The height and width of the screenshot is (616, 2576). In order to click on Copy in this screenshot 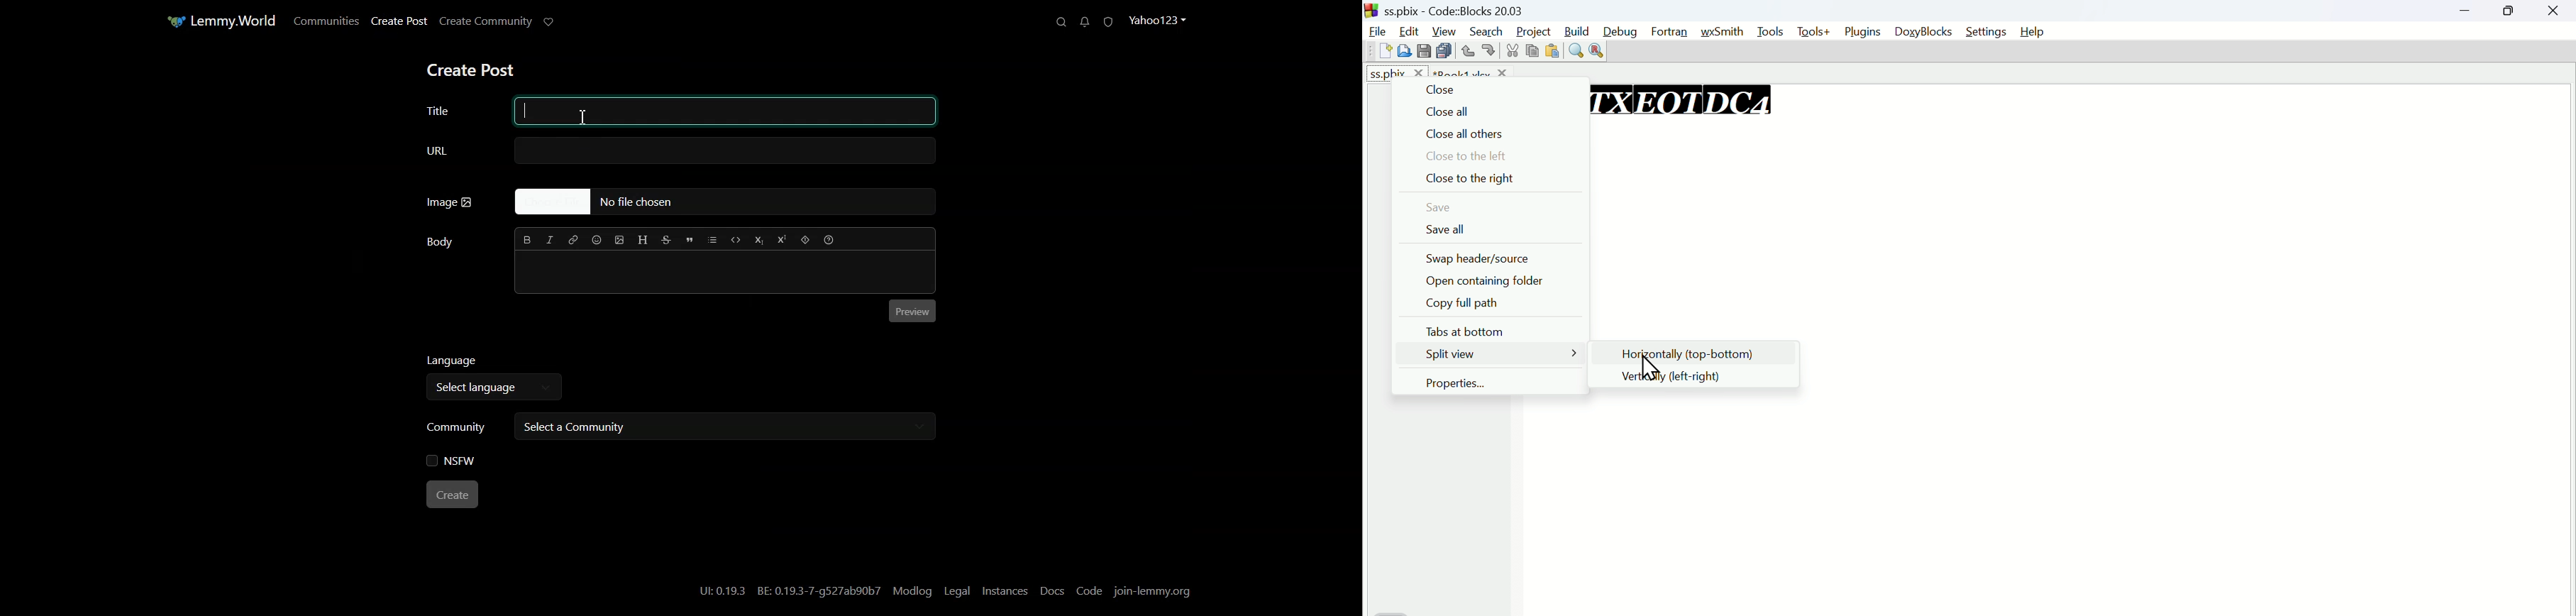, I will do `click(1425, 50)`.